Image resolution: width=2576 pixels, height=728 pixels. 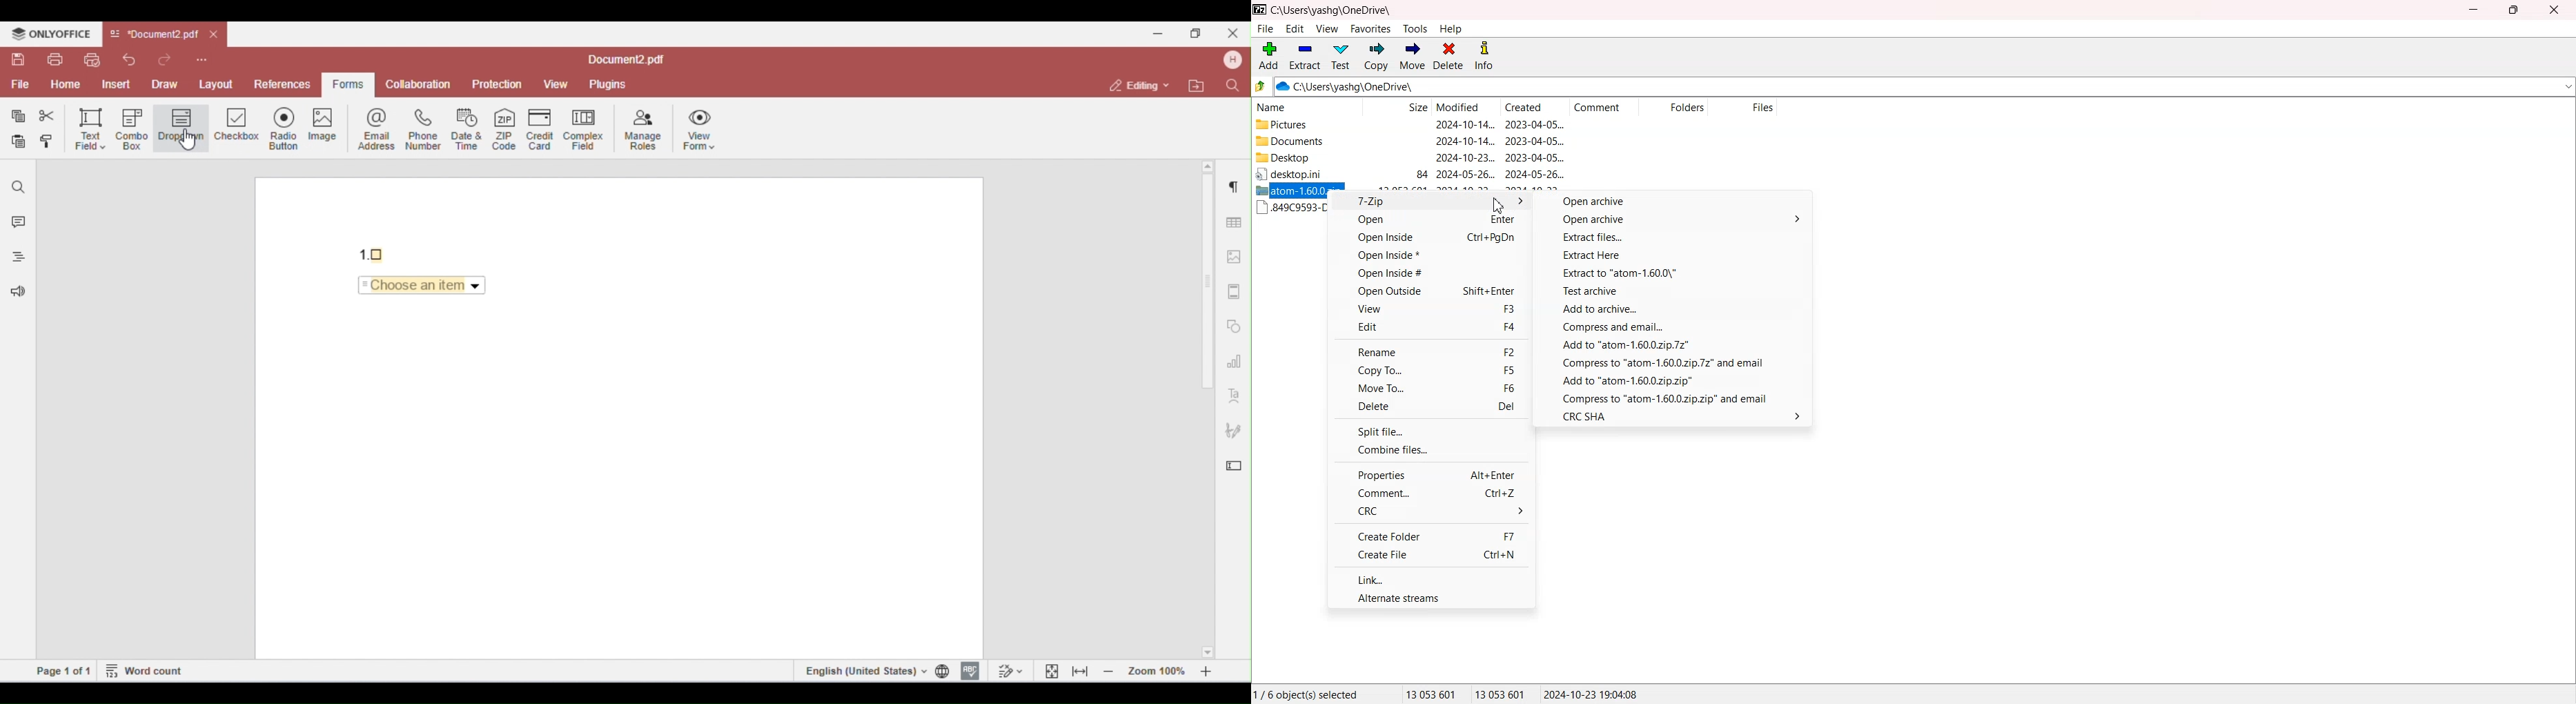 What do you see at coordinates (1464, 140) in the screenshot?
I see `2024-10-14` at bounding box center [1464, 140].